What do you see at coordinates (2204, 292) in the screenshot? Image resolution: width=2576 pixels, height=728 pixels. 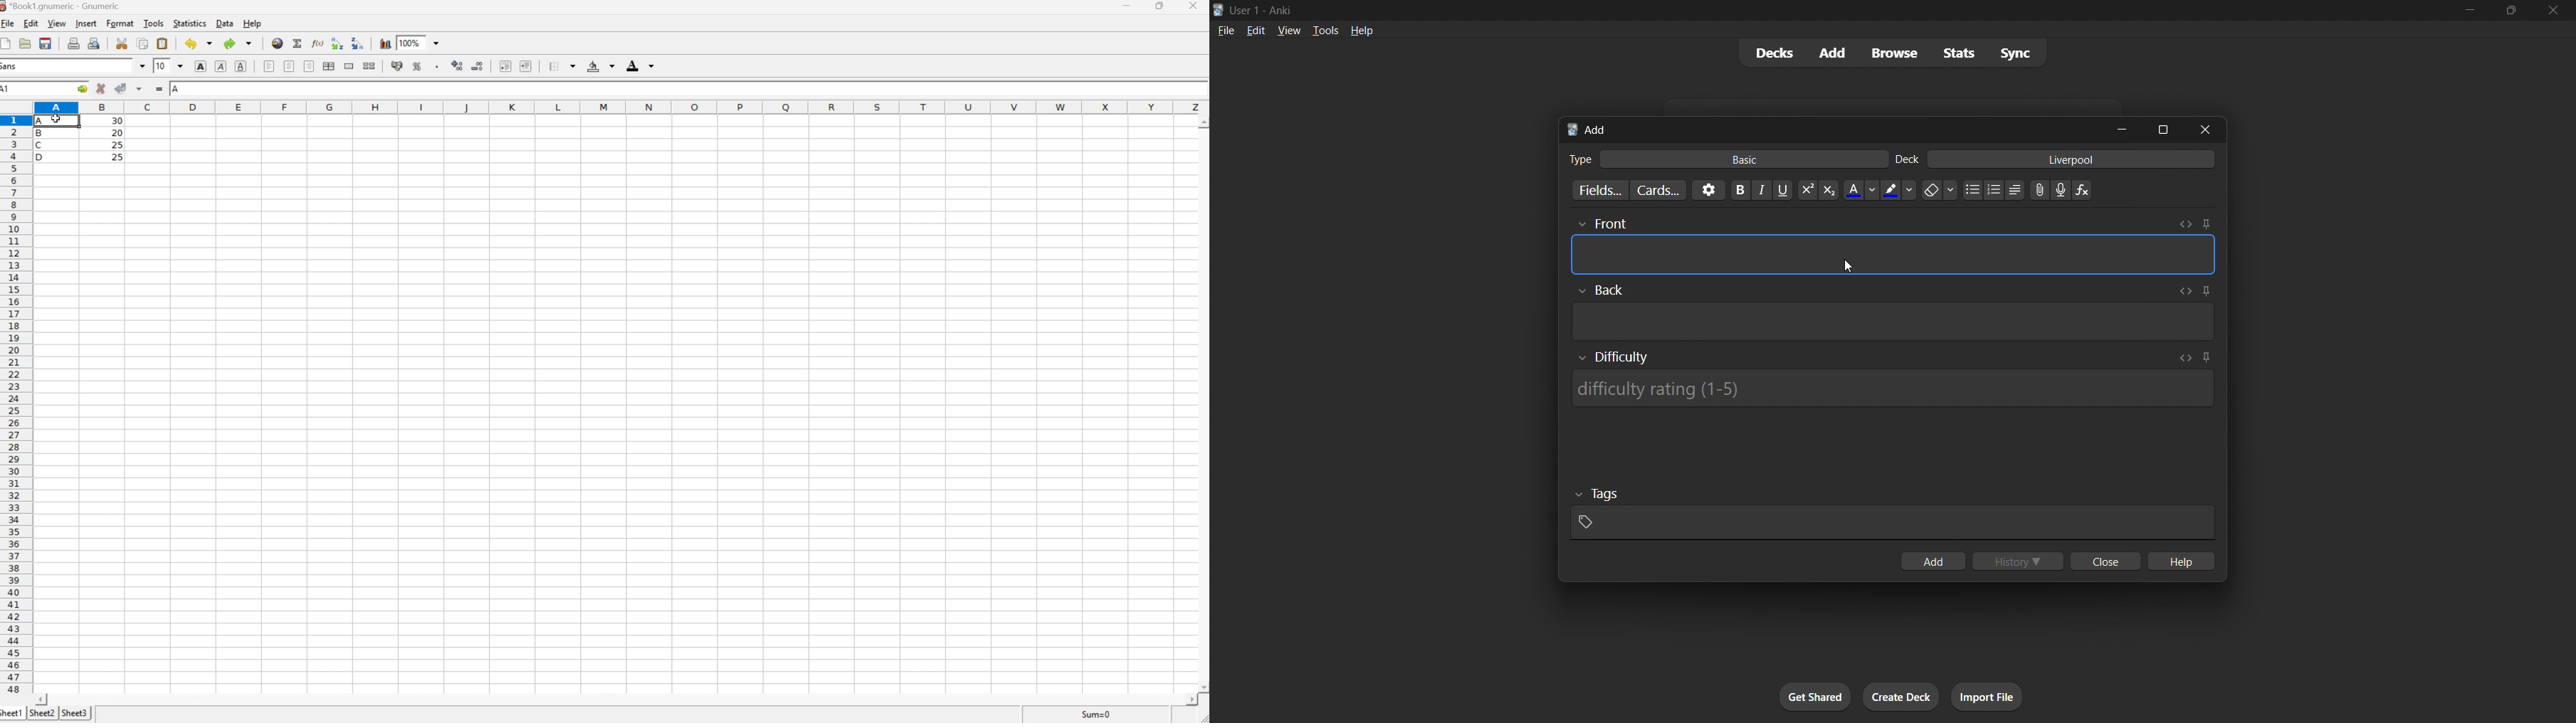 I see `Toggle sticky` at bounding box center [2204, 292].